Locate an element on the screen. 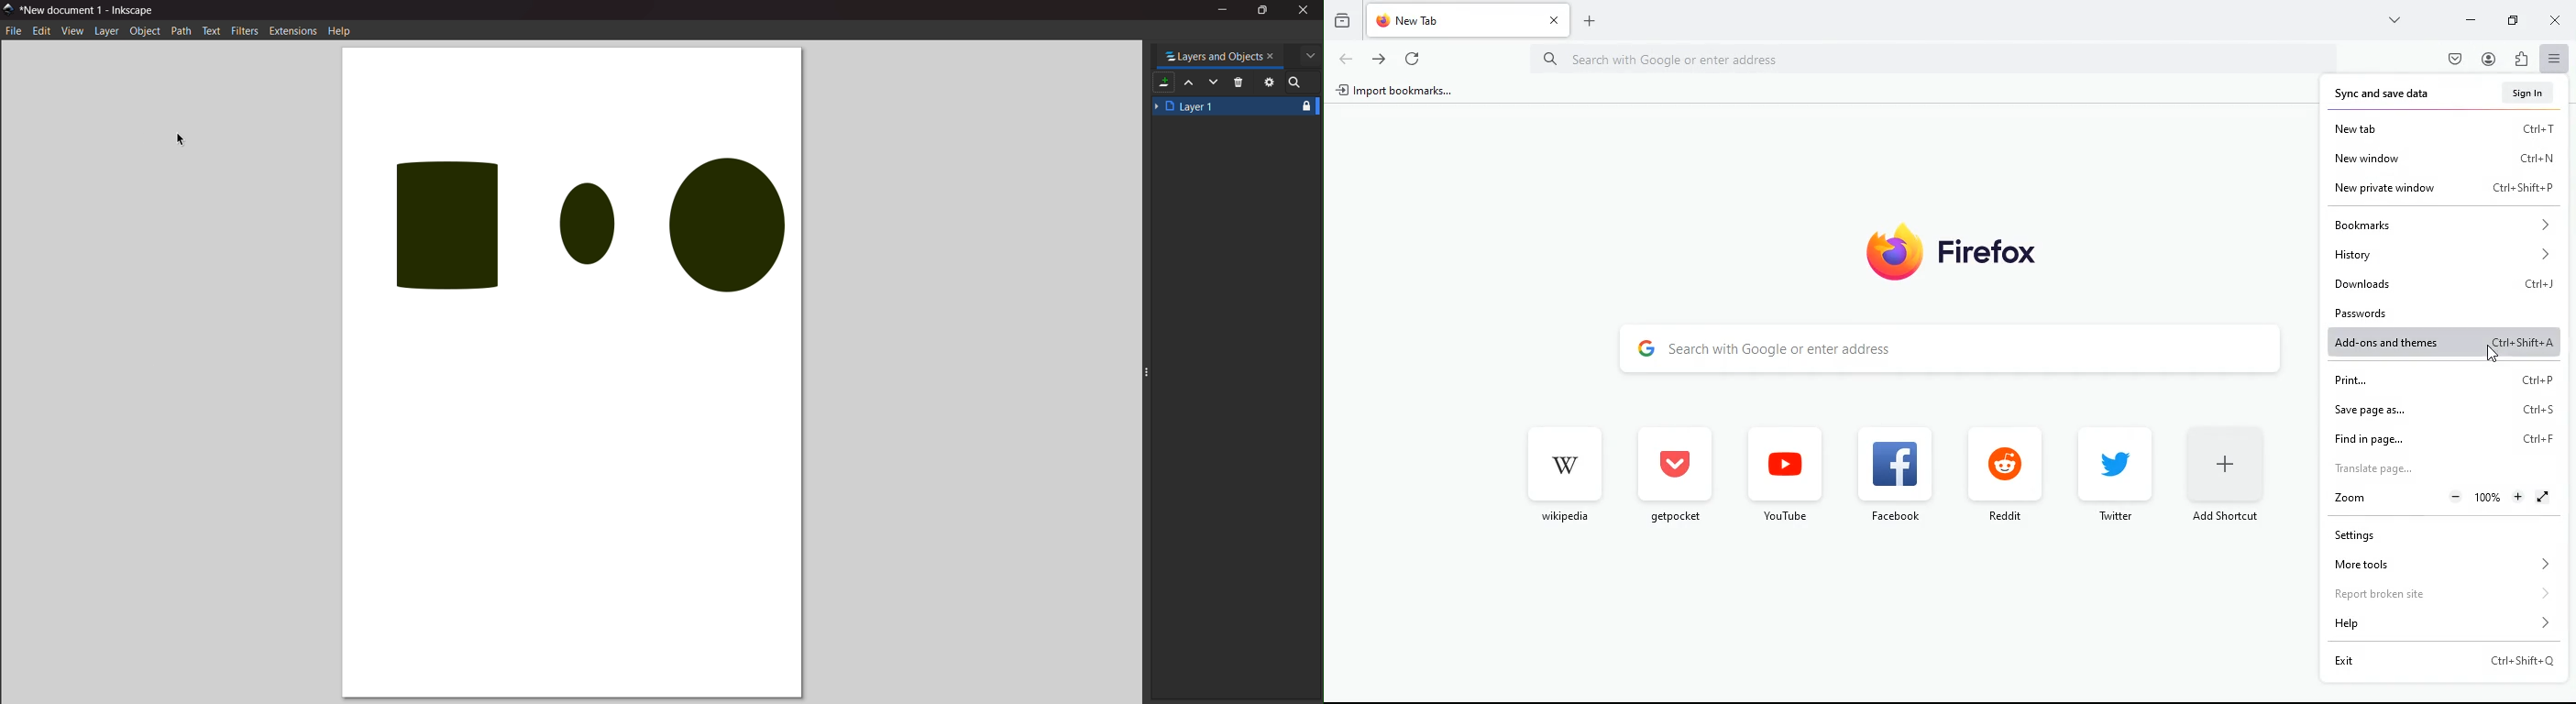  instalations is located at coordinates (2521, 60).